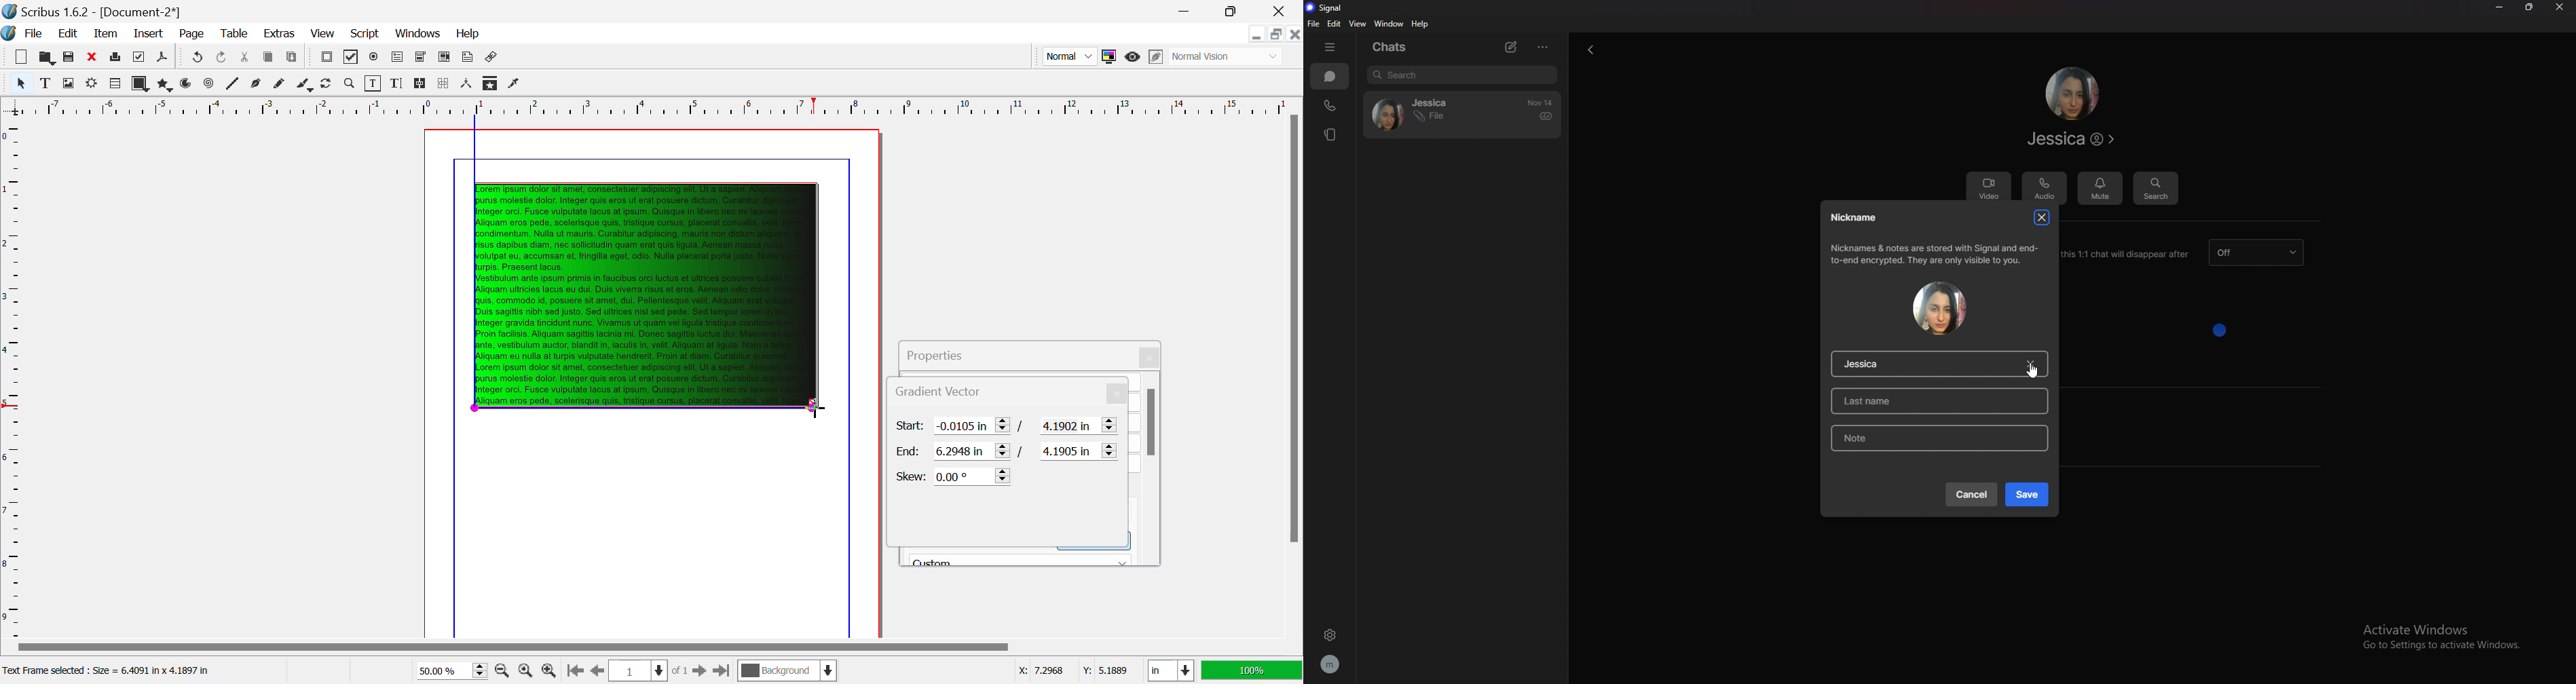 The height and width of the screenshot is (700, 2576). Describe the element at coordinates (1944, 364) in the screenshot. I see `first name` at that location.